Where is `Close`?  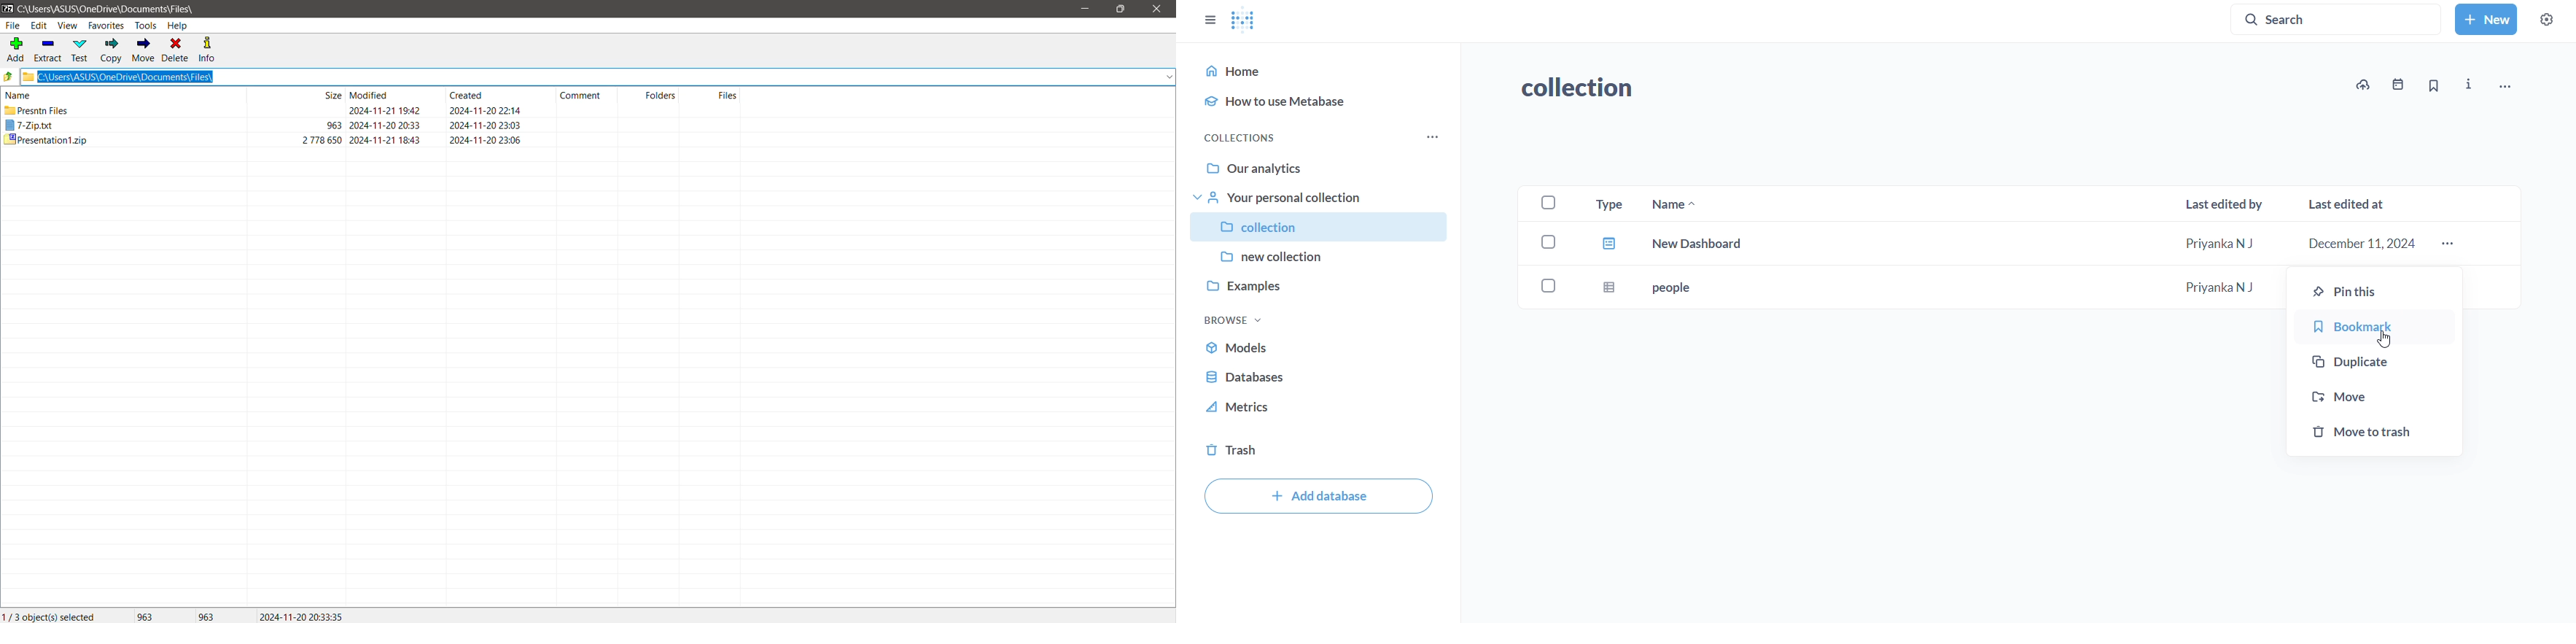
Close is located at coordinates (1160, 9).